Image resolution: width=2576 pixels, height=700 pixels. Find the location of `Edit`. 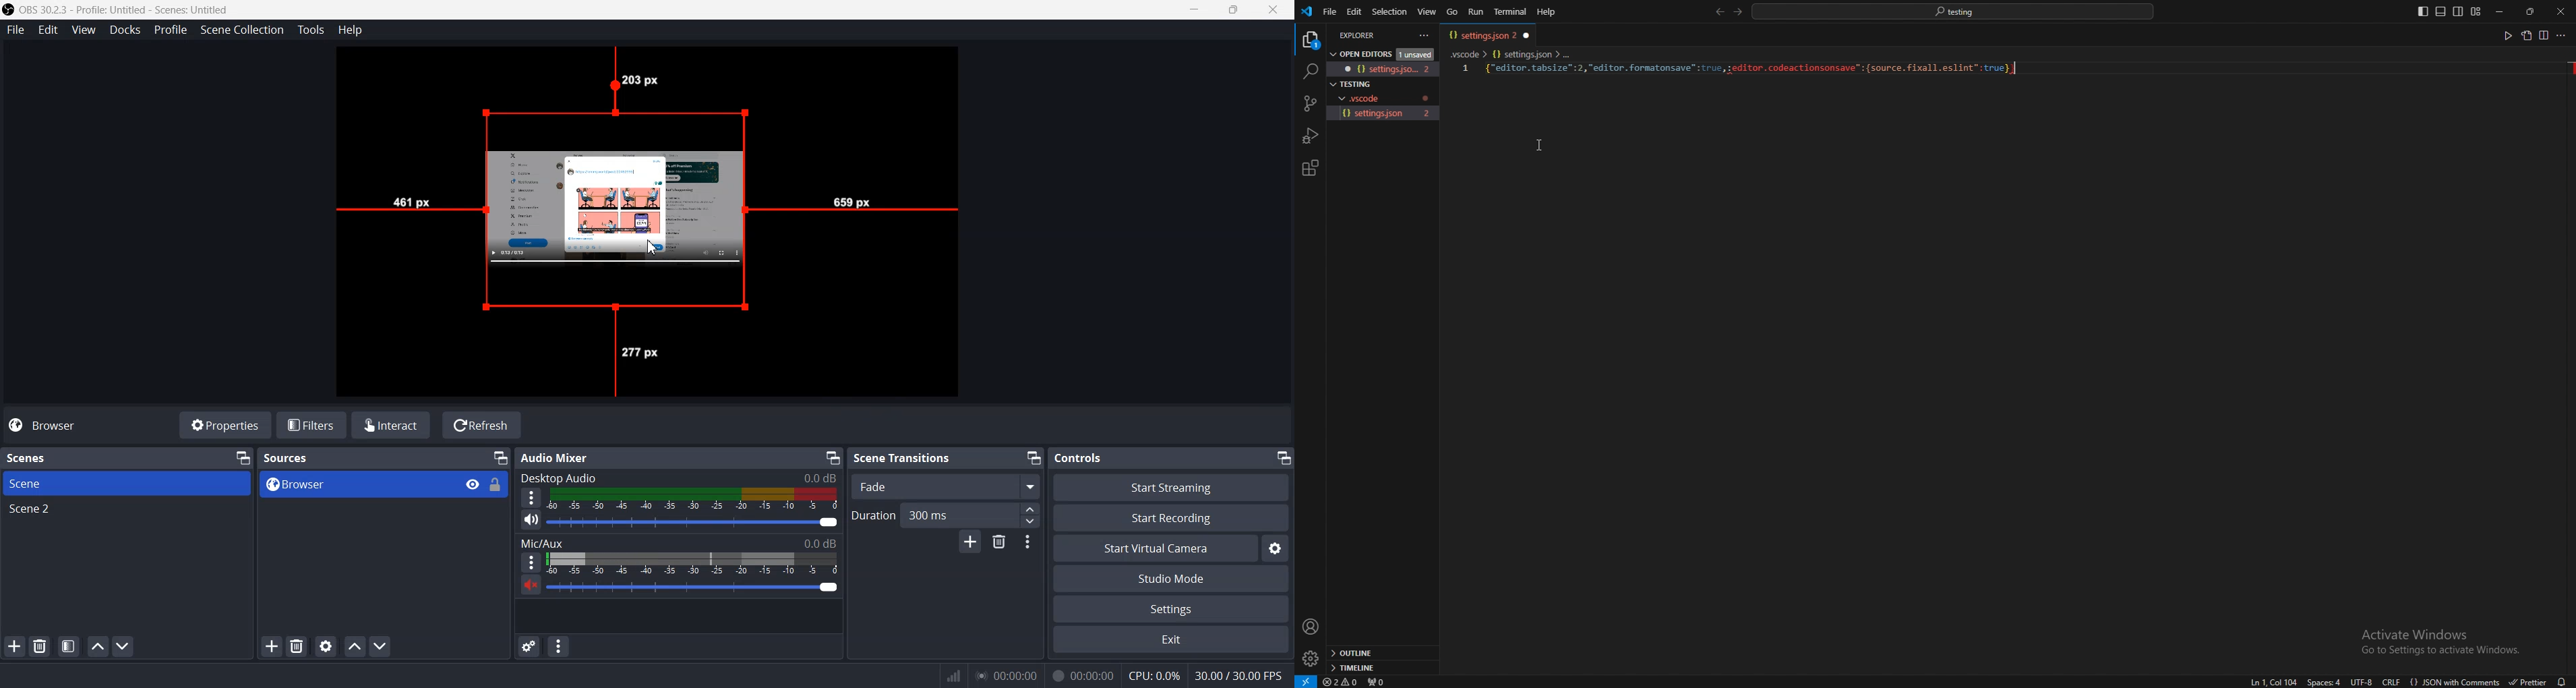

Edit is located at coordinates (47, 30).